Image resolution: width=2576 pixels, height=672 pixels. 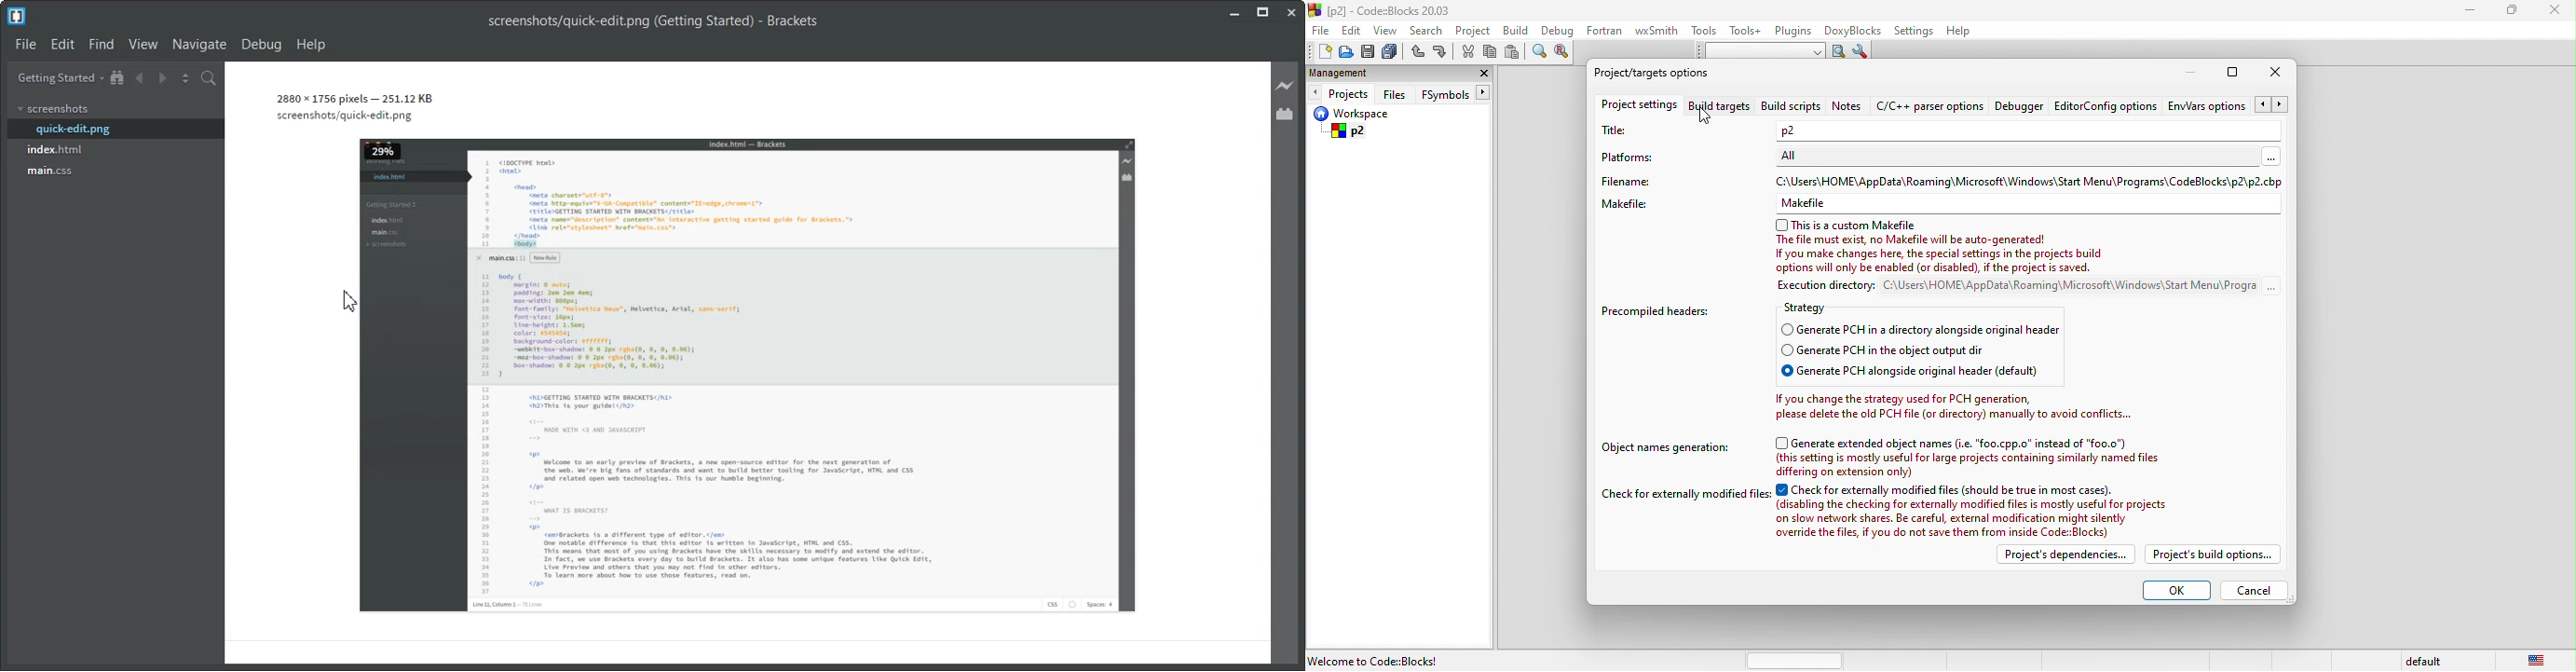 I want to click on show option window, so click(x=1862, y=53).